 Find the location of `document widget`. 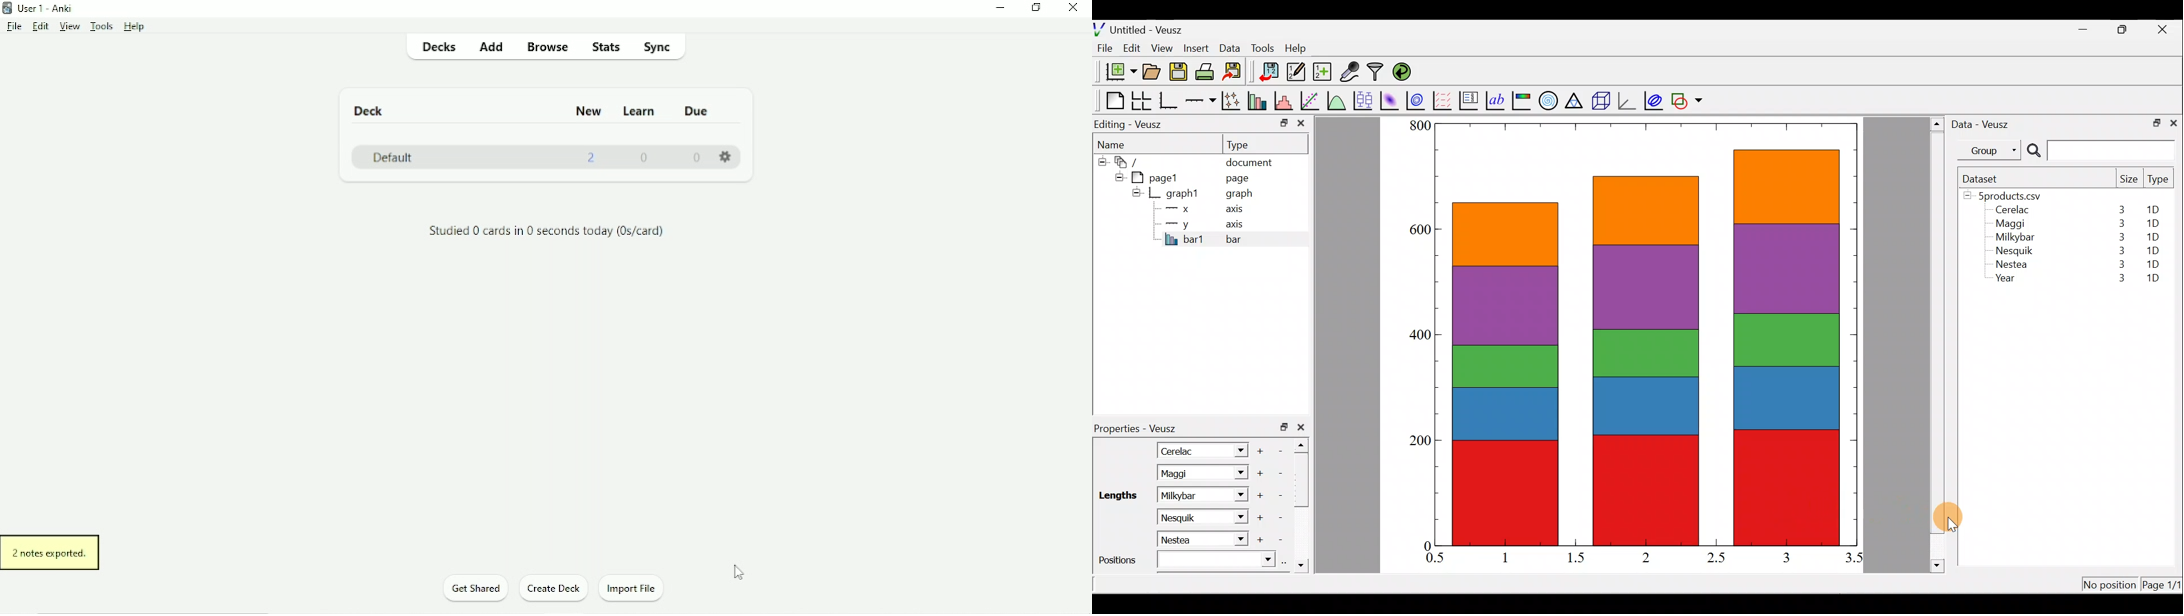

document widget is located at coordinates (1132, 160).